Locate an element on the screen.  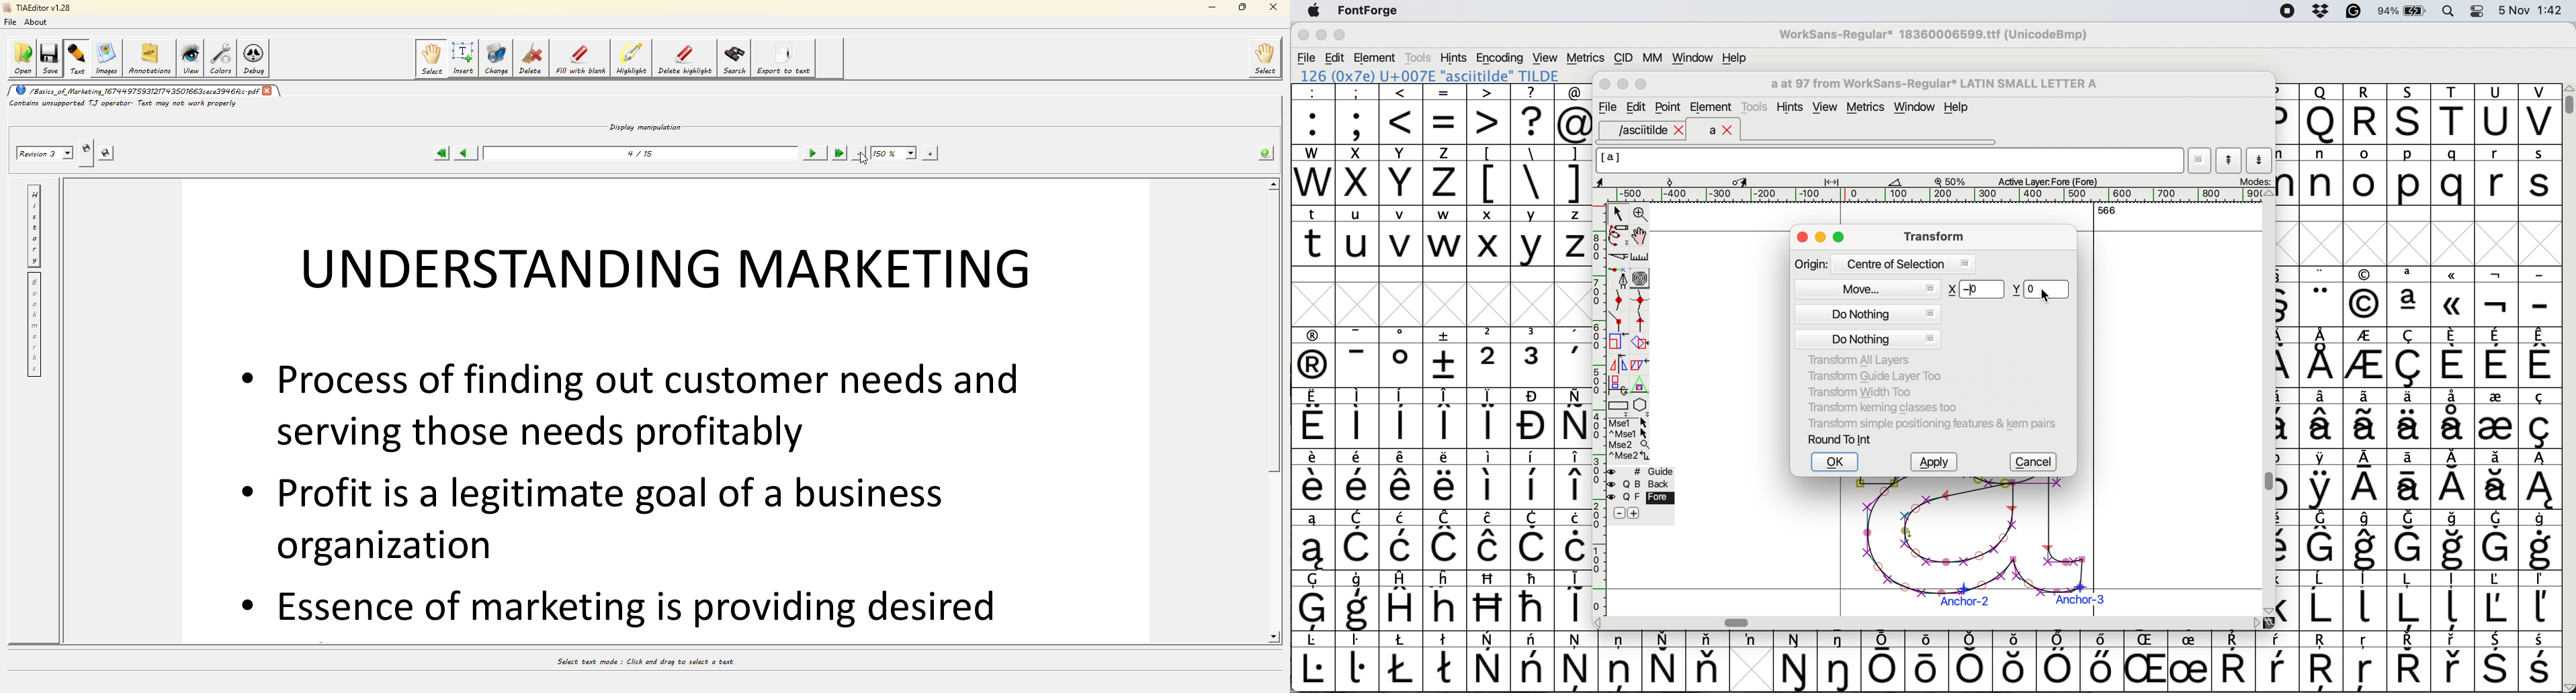
symbol is located at coordinates (2059, 662).